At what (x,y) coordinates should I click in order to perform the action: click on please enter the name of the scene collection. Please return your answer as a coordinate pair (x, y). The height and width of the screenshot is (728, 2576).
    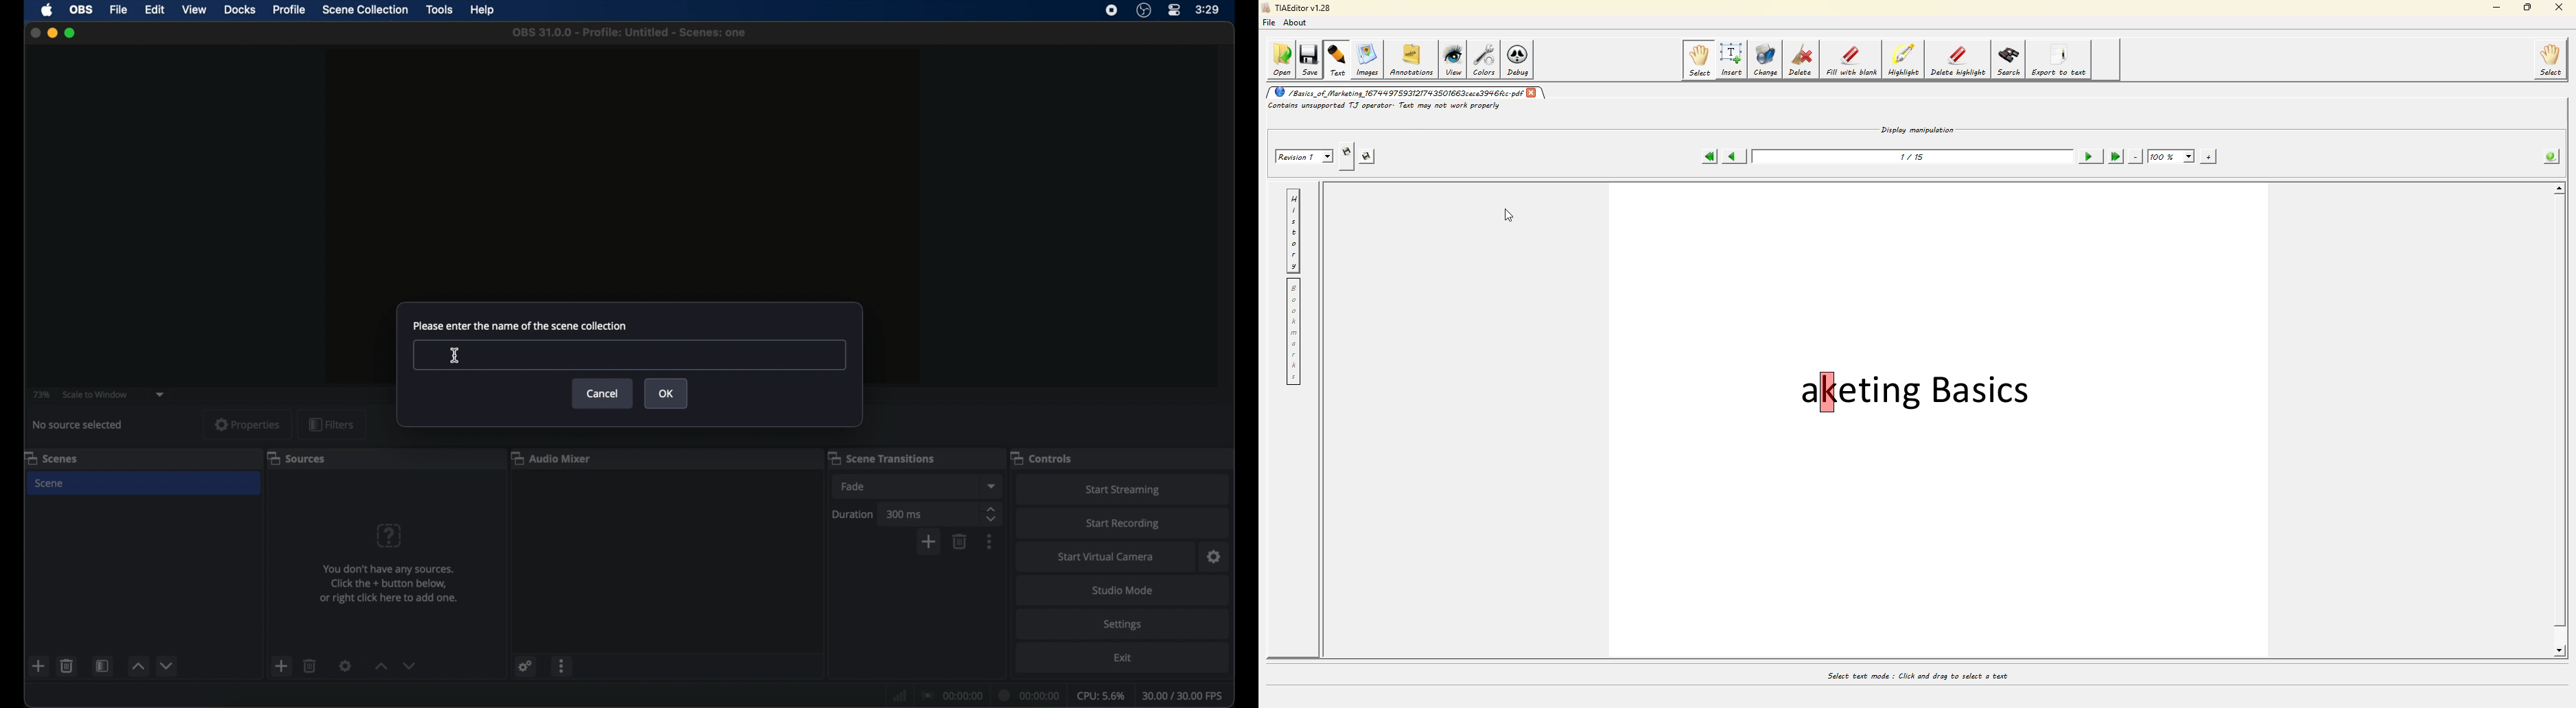
    Looking at the image, I should click on (519, 325).